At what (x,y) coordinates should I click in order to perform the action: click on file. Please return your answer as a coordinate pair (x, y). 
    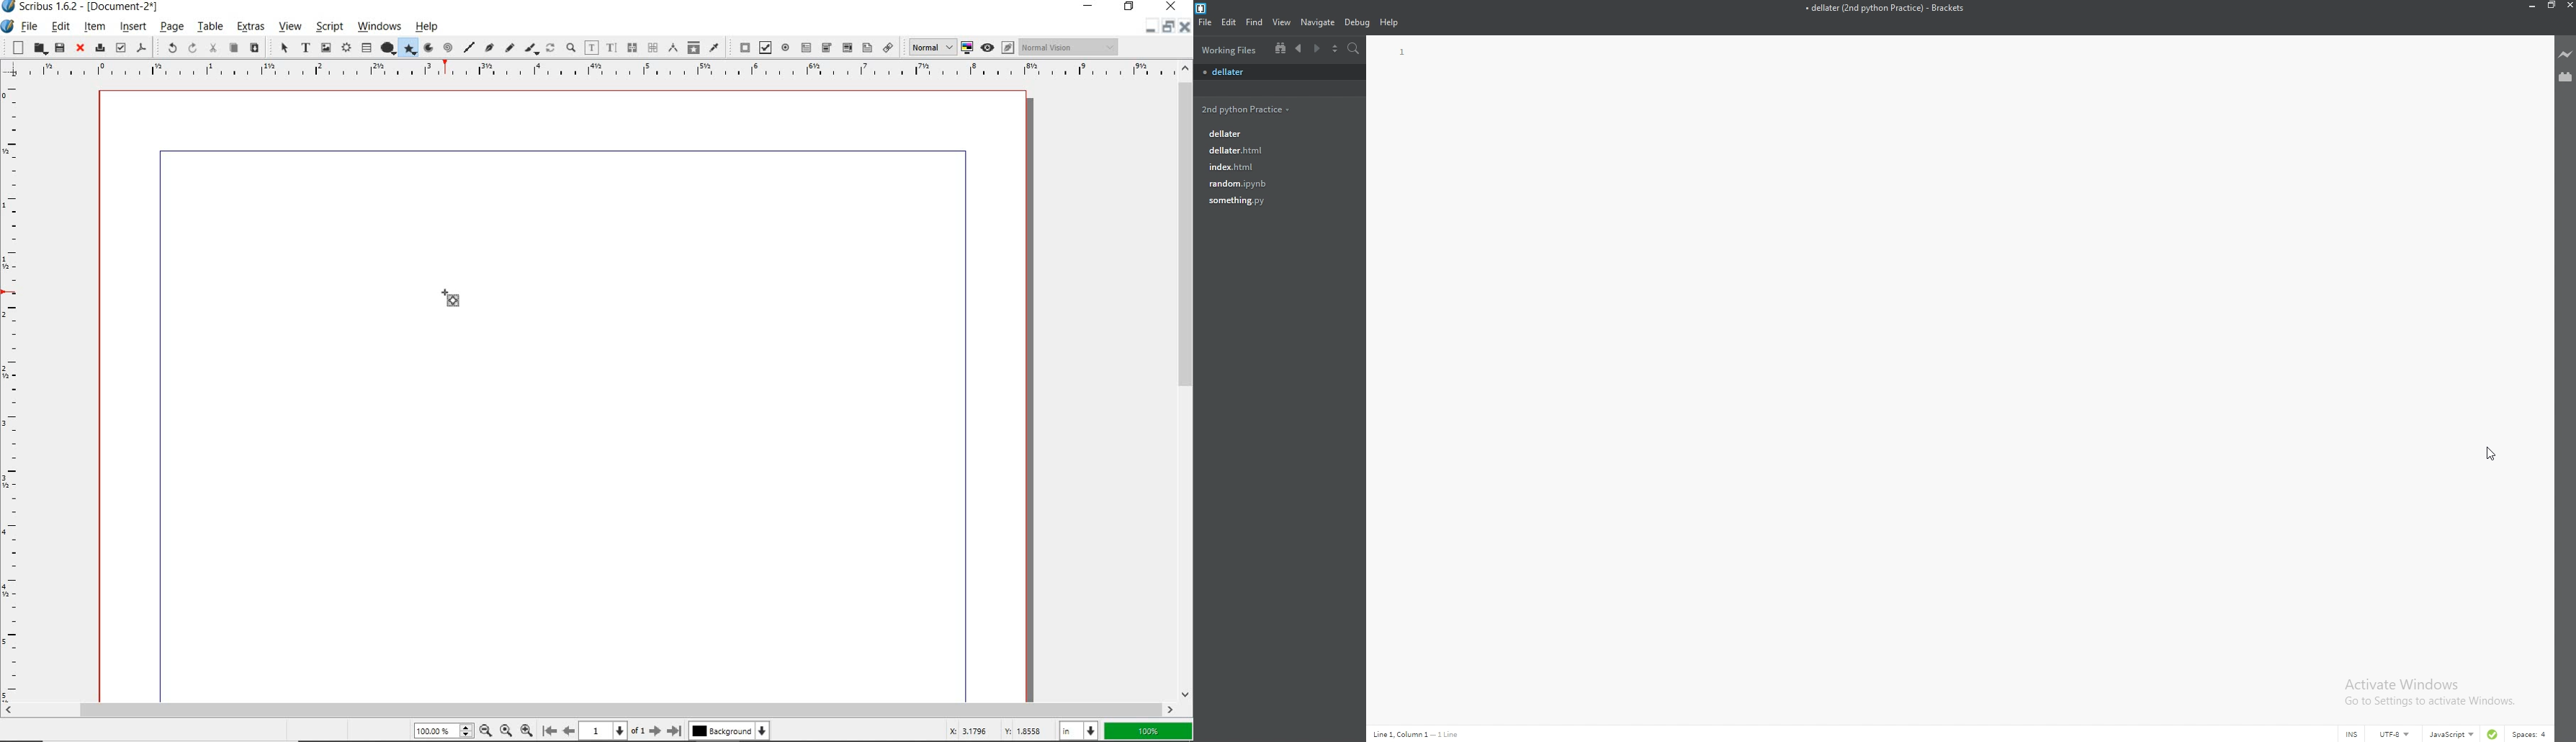
    Looking at the image, I should click on (1273, 166).